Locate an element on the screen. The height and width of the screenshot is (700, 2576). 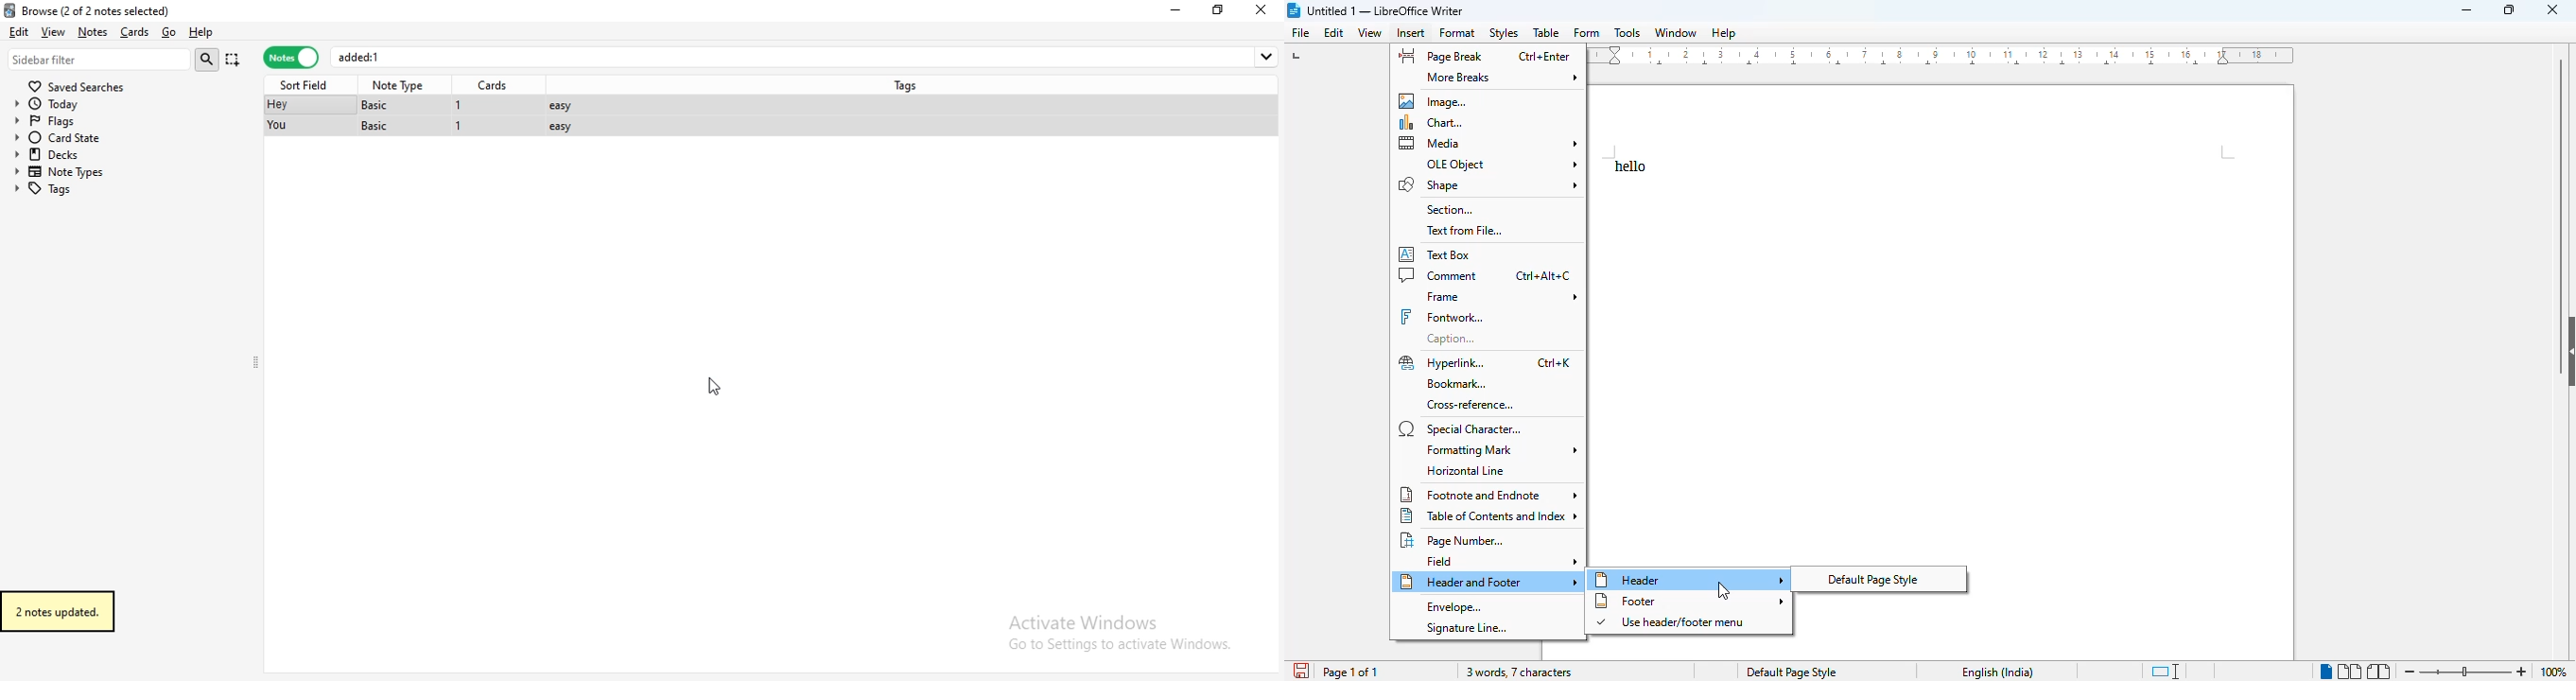
added tags is located at coordinates (565, 115).